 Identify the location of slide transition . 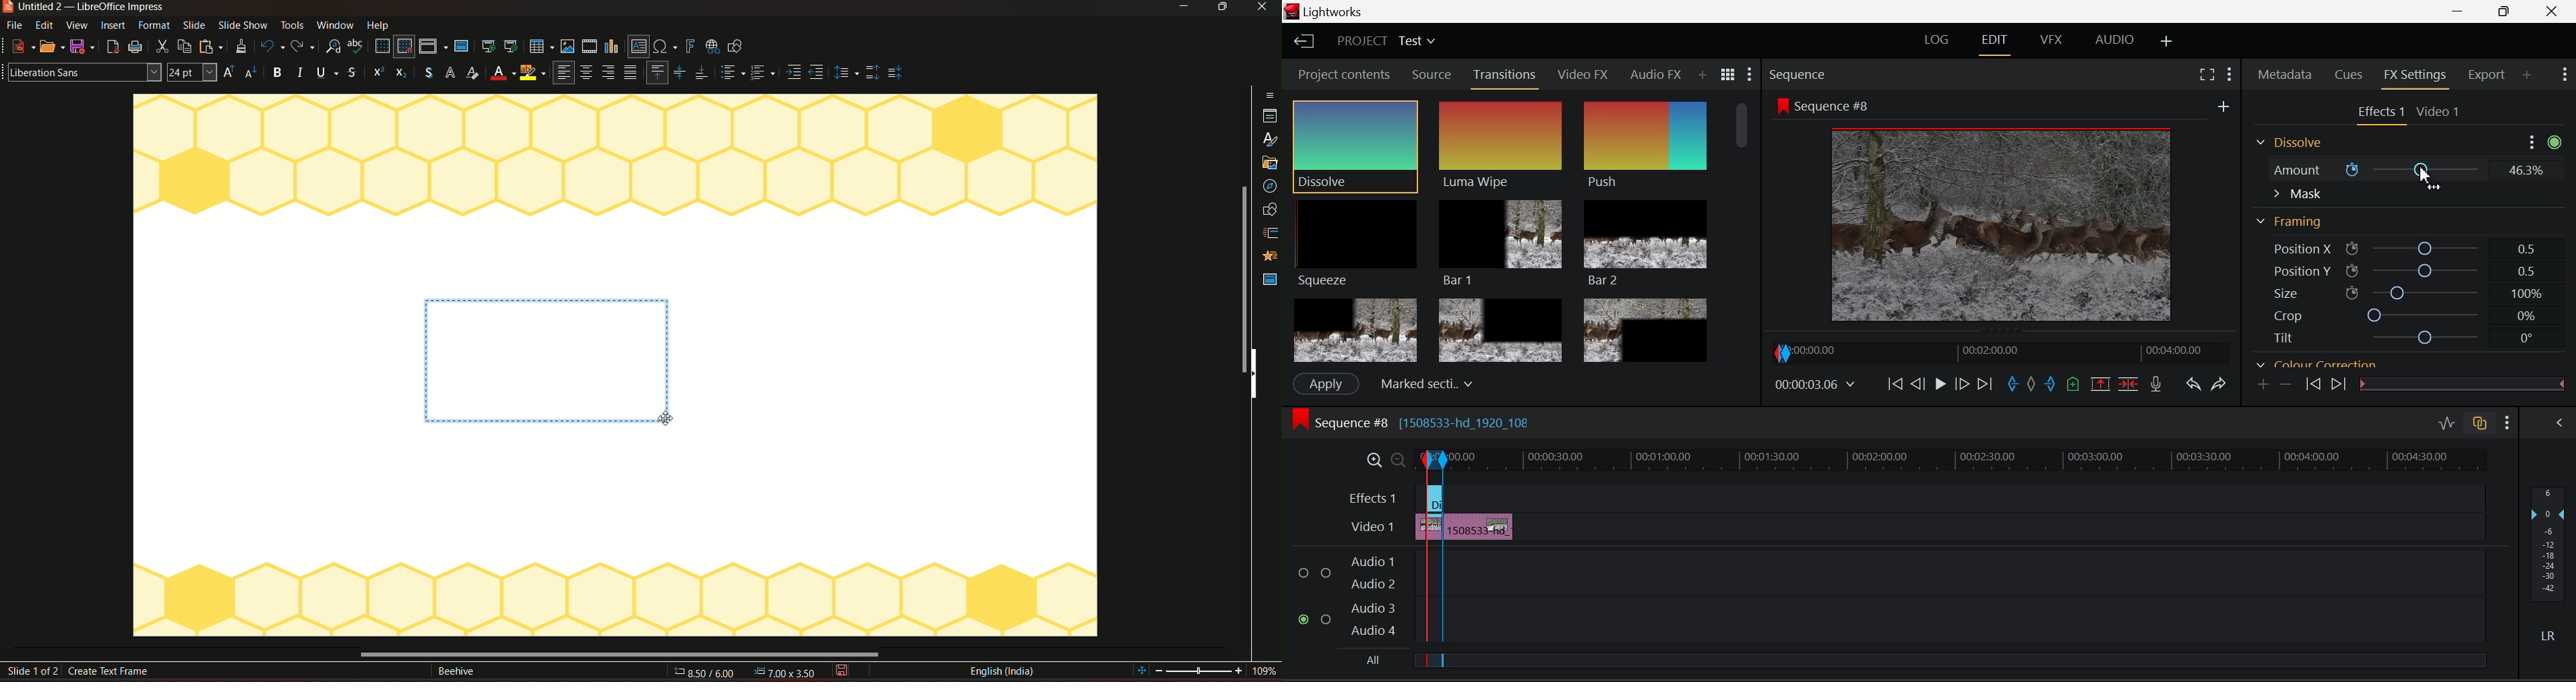
(1272, 205).